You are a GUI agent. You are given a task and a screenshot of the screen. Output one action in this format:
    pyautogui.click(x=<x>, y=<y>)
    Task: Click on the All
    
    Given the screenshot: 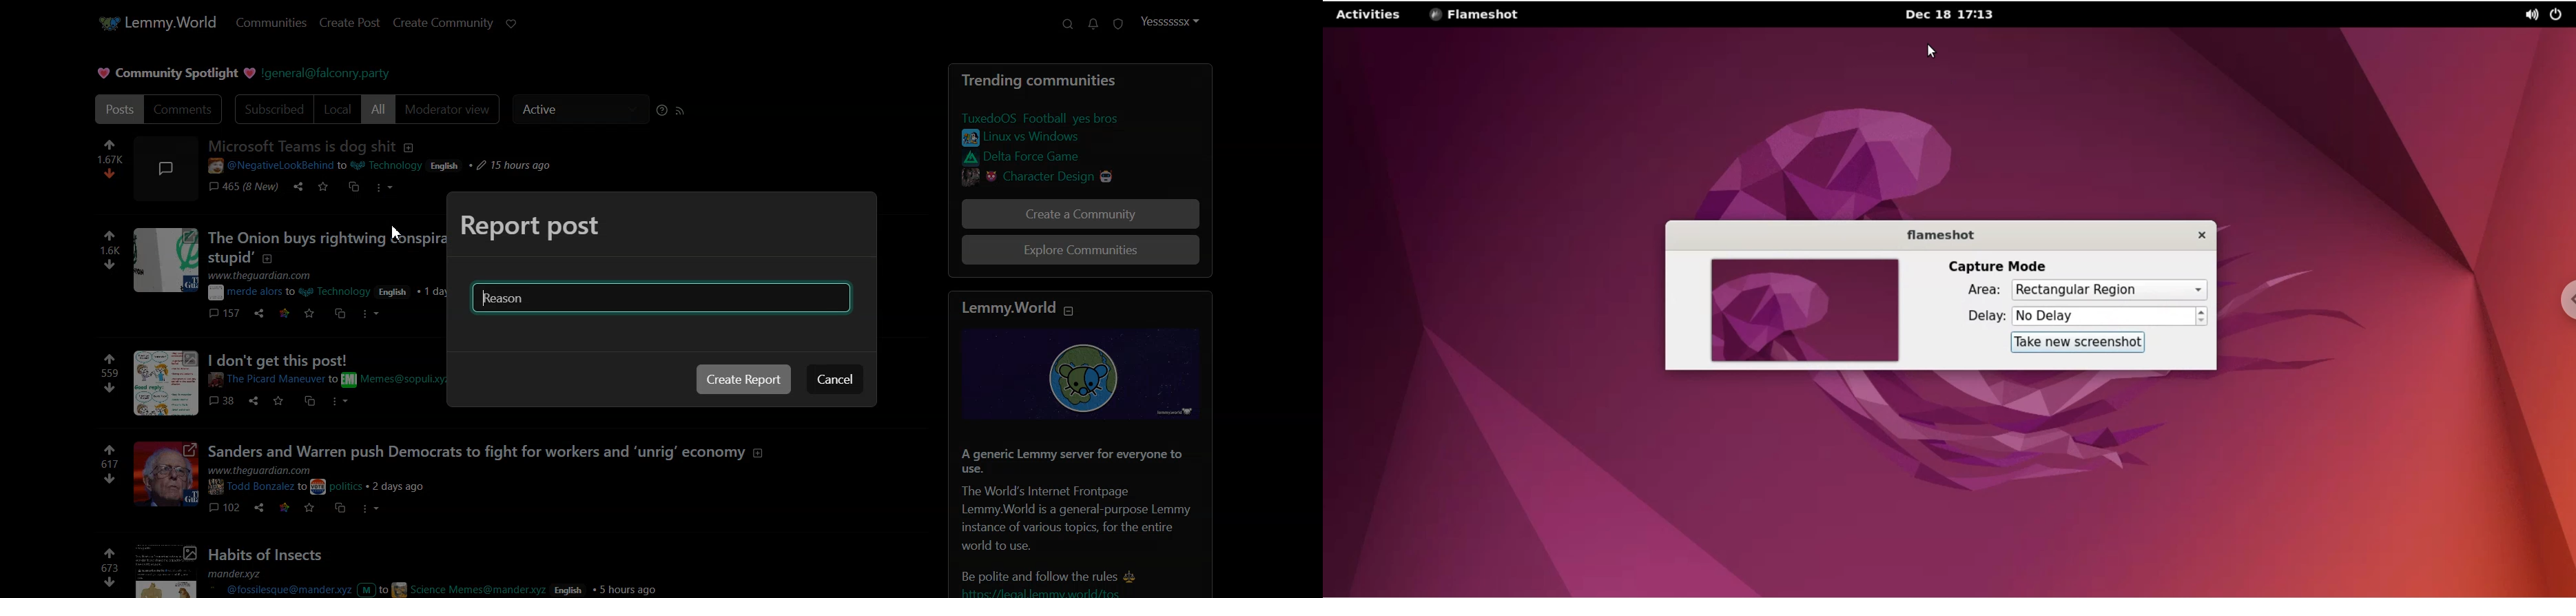 What is the action you would take?
    pyautogui.click(x=379, y=109)
    